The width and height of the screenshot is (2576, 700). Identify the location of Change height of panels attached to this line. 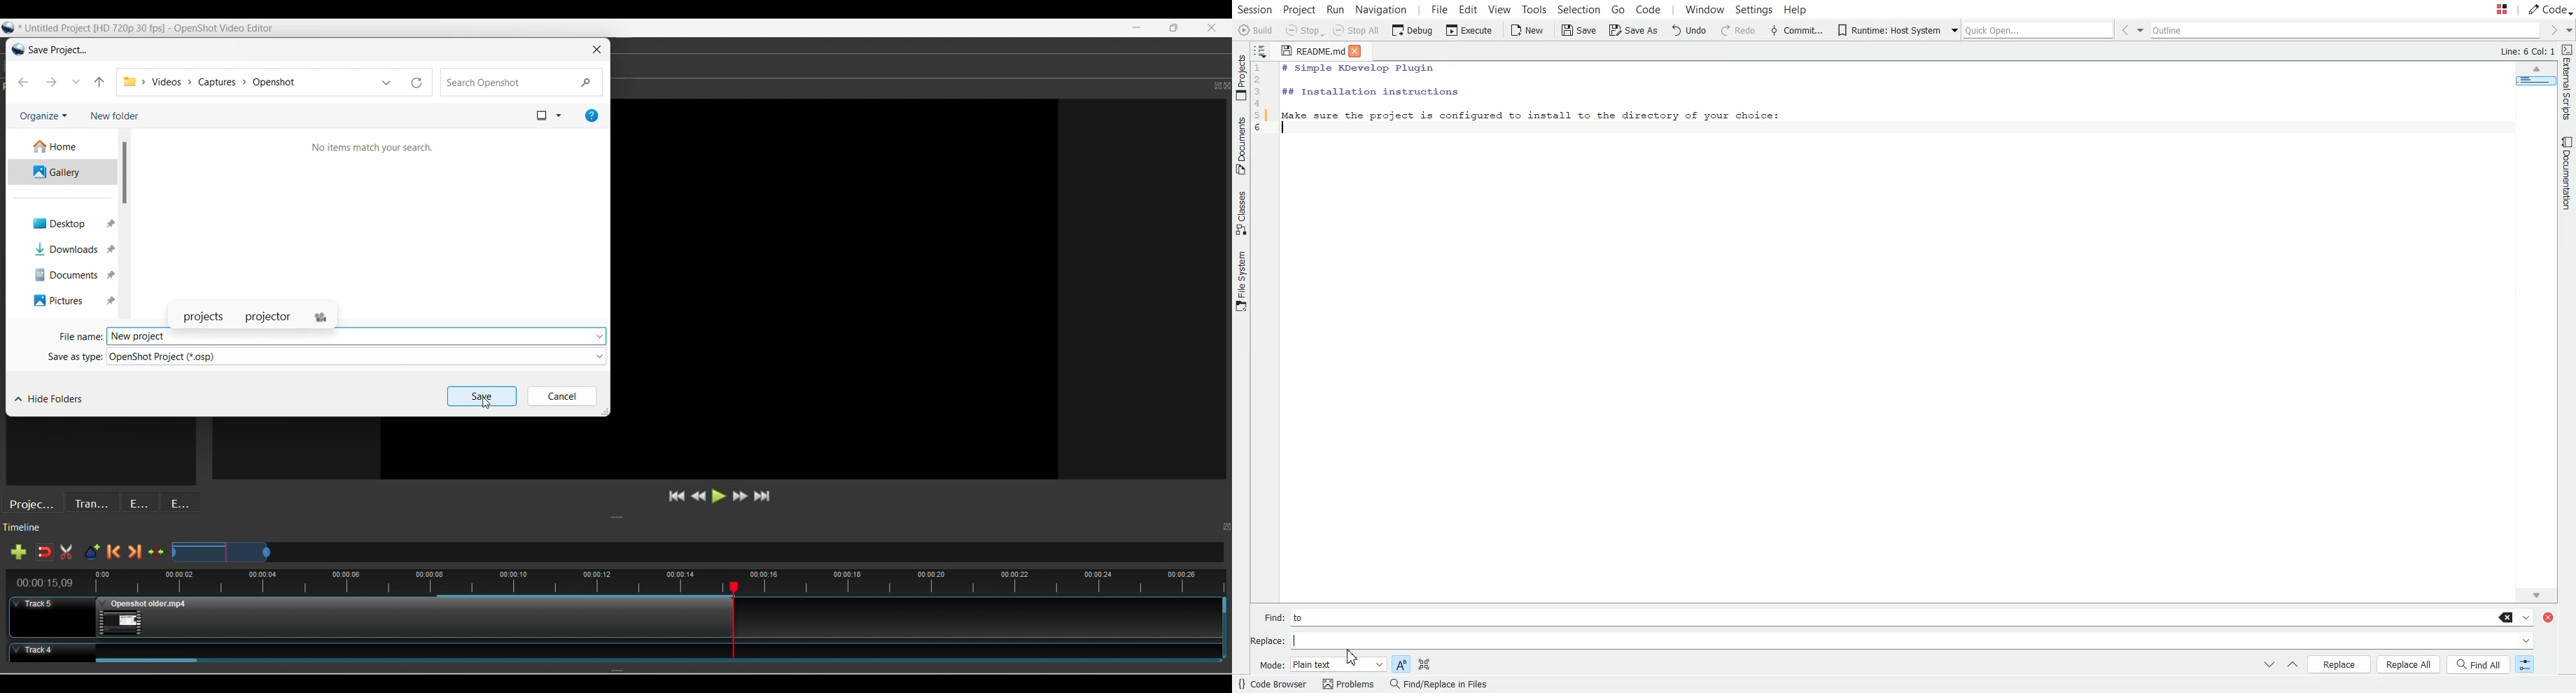
(676, 518).